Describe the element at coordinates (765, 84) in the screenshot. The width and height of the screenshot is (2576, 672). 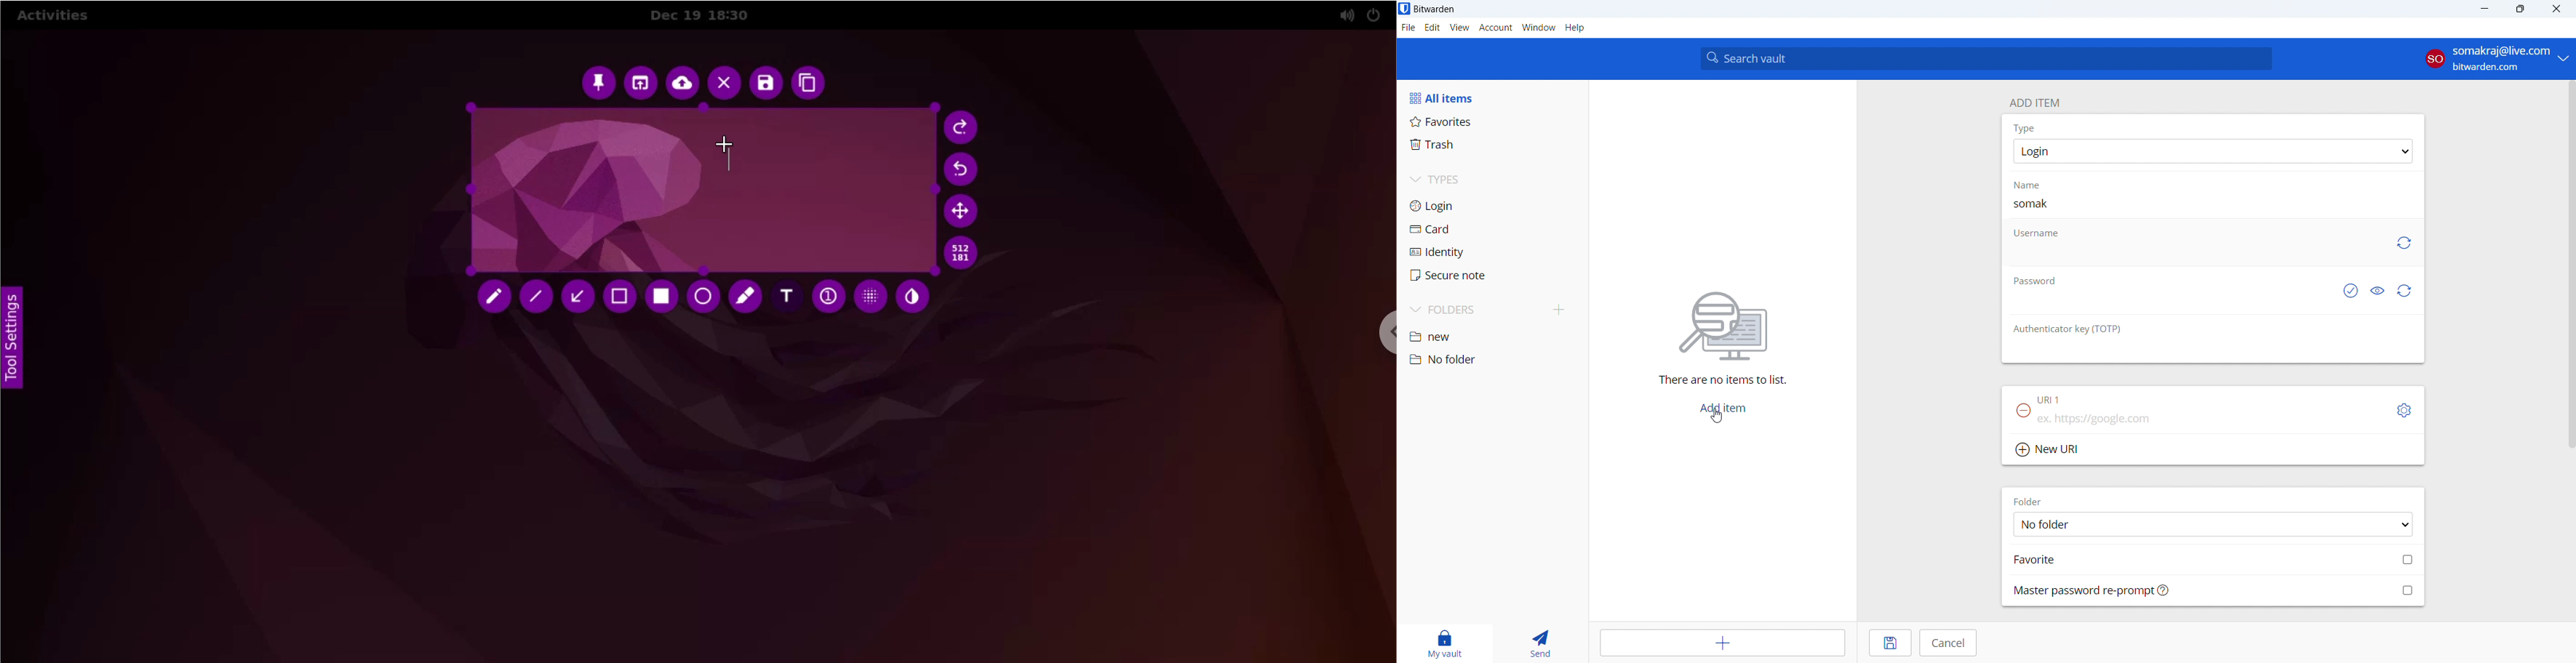
I see `save` at that location.